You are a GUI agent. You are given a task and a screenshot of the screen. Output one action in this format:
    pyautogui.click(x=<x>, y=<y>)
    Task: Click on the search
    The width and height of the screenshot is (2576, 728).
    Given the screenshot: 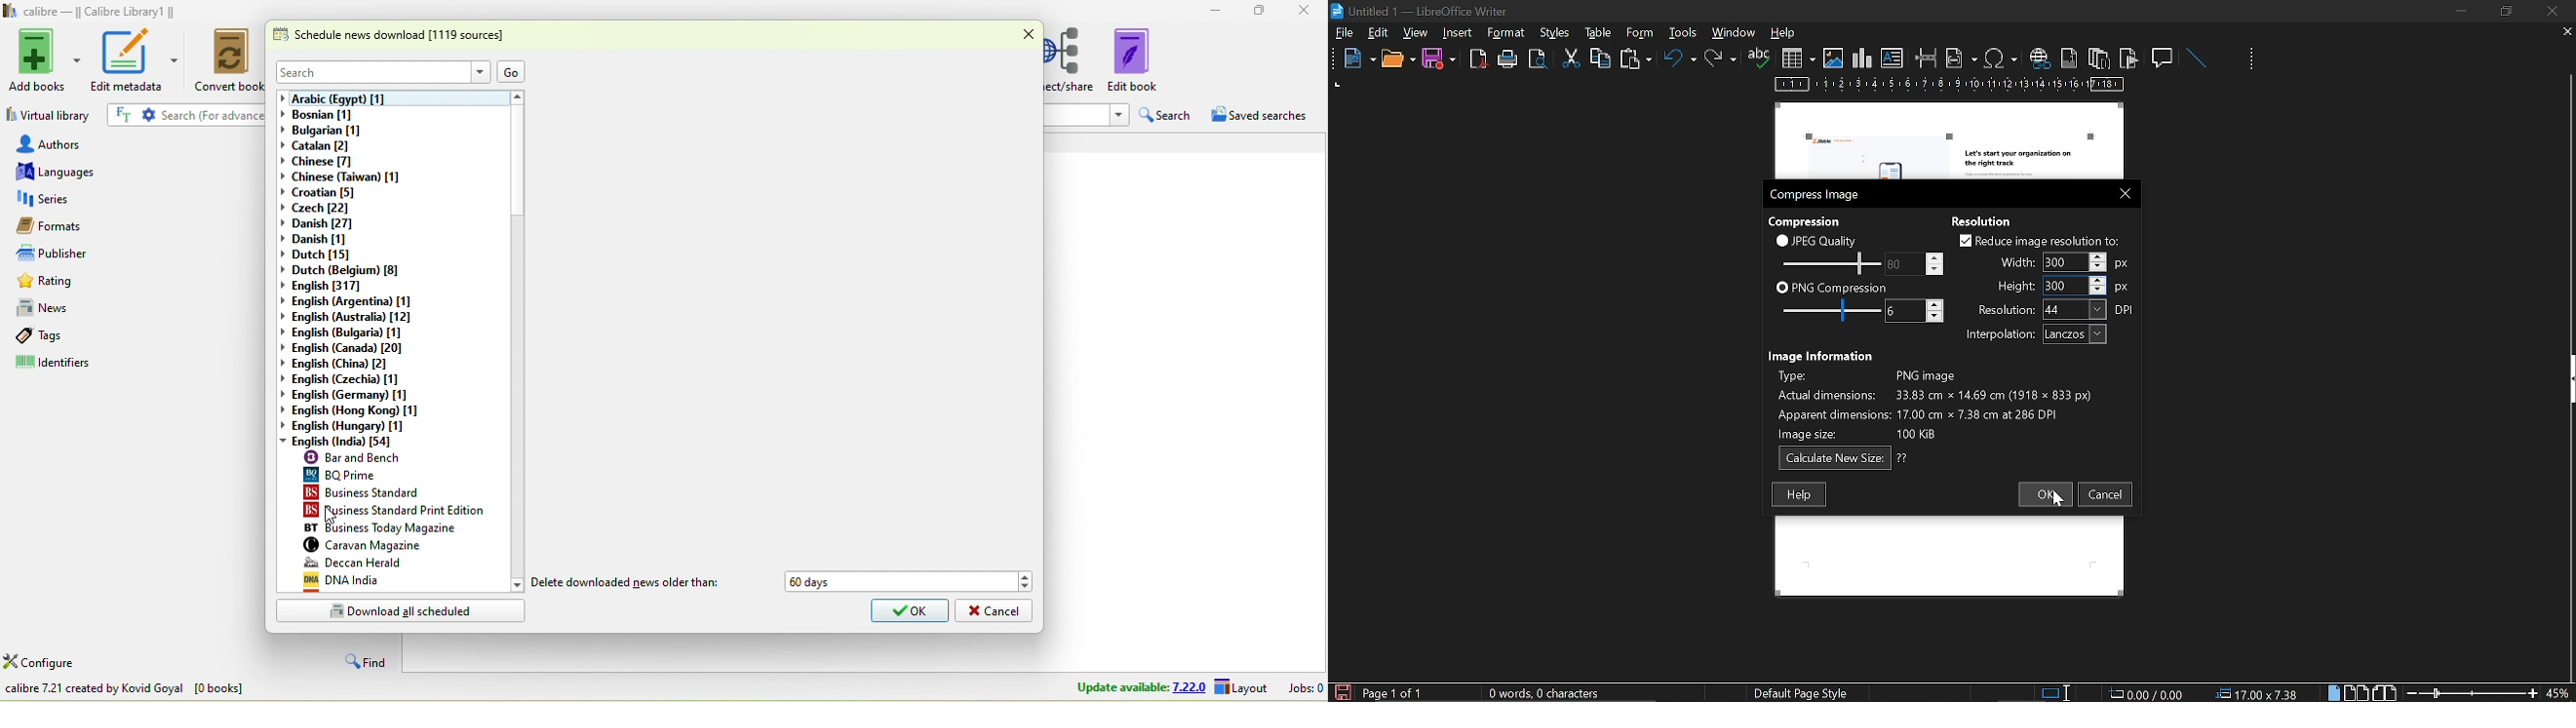 What is the action you would take?
    pyautogui.click(x=1170, y=114)
    